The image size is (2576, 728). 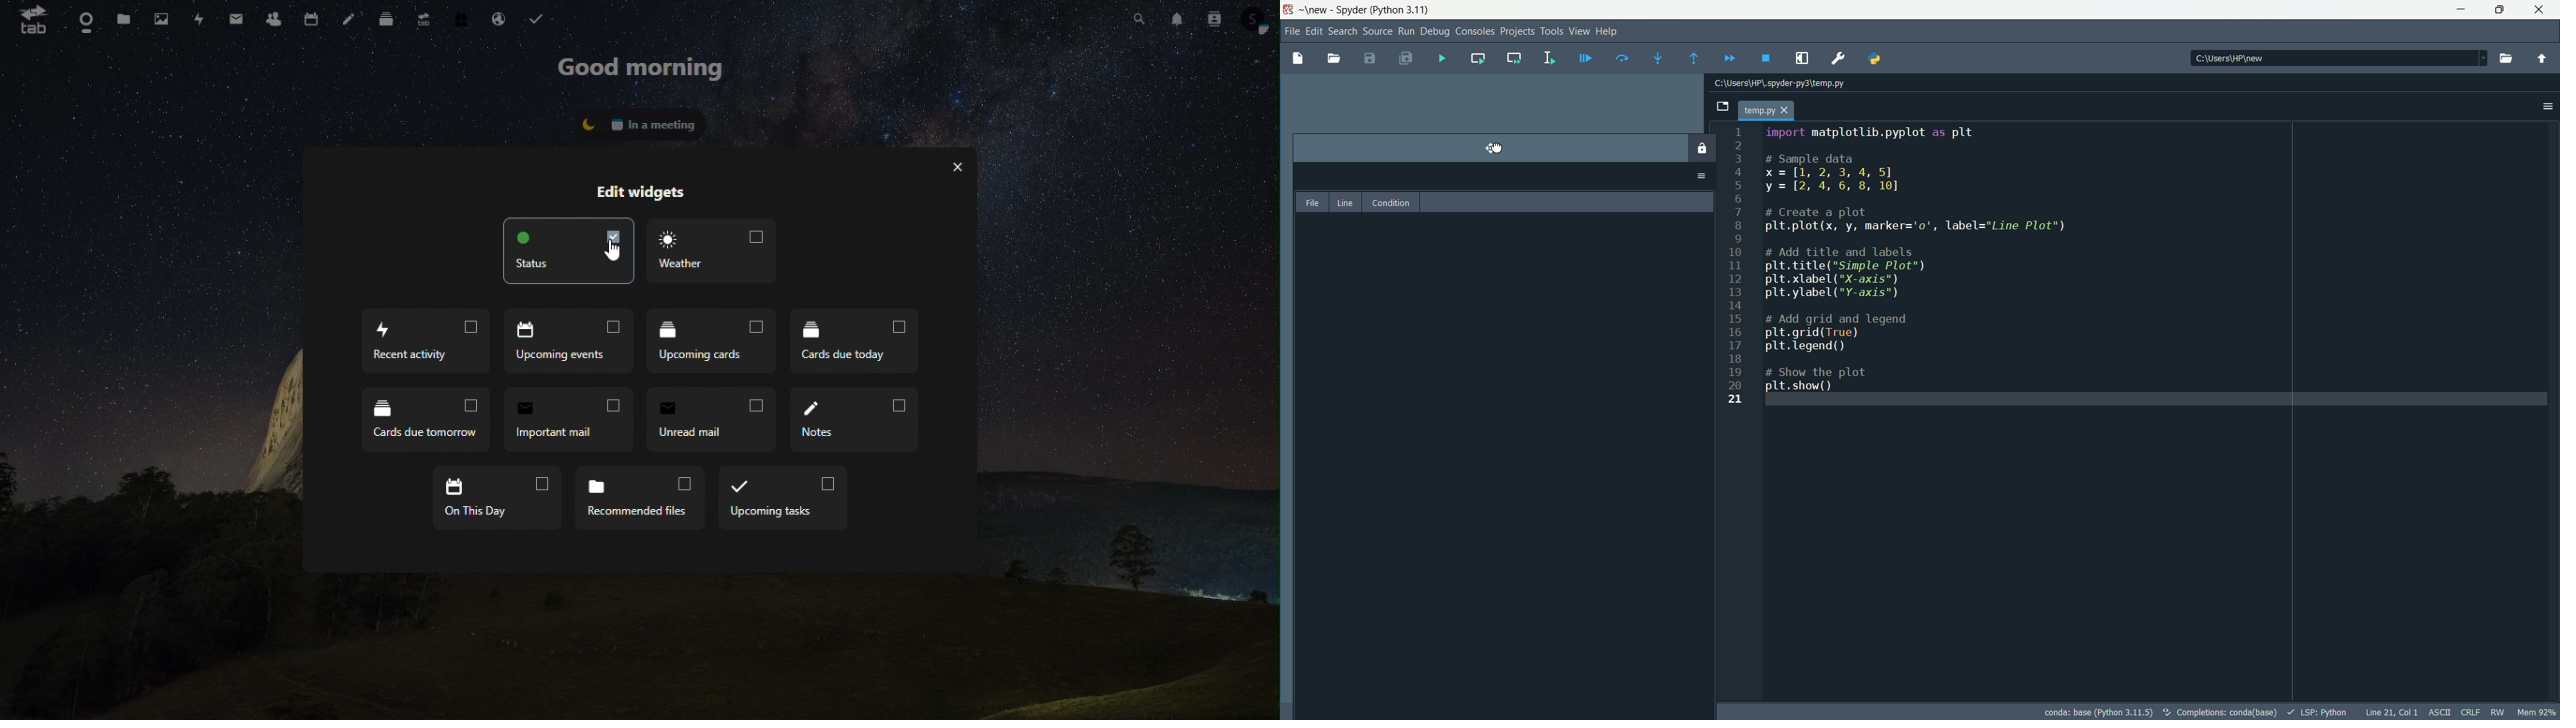 I want to click on save file, so click(x=1370, y=59).